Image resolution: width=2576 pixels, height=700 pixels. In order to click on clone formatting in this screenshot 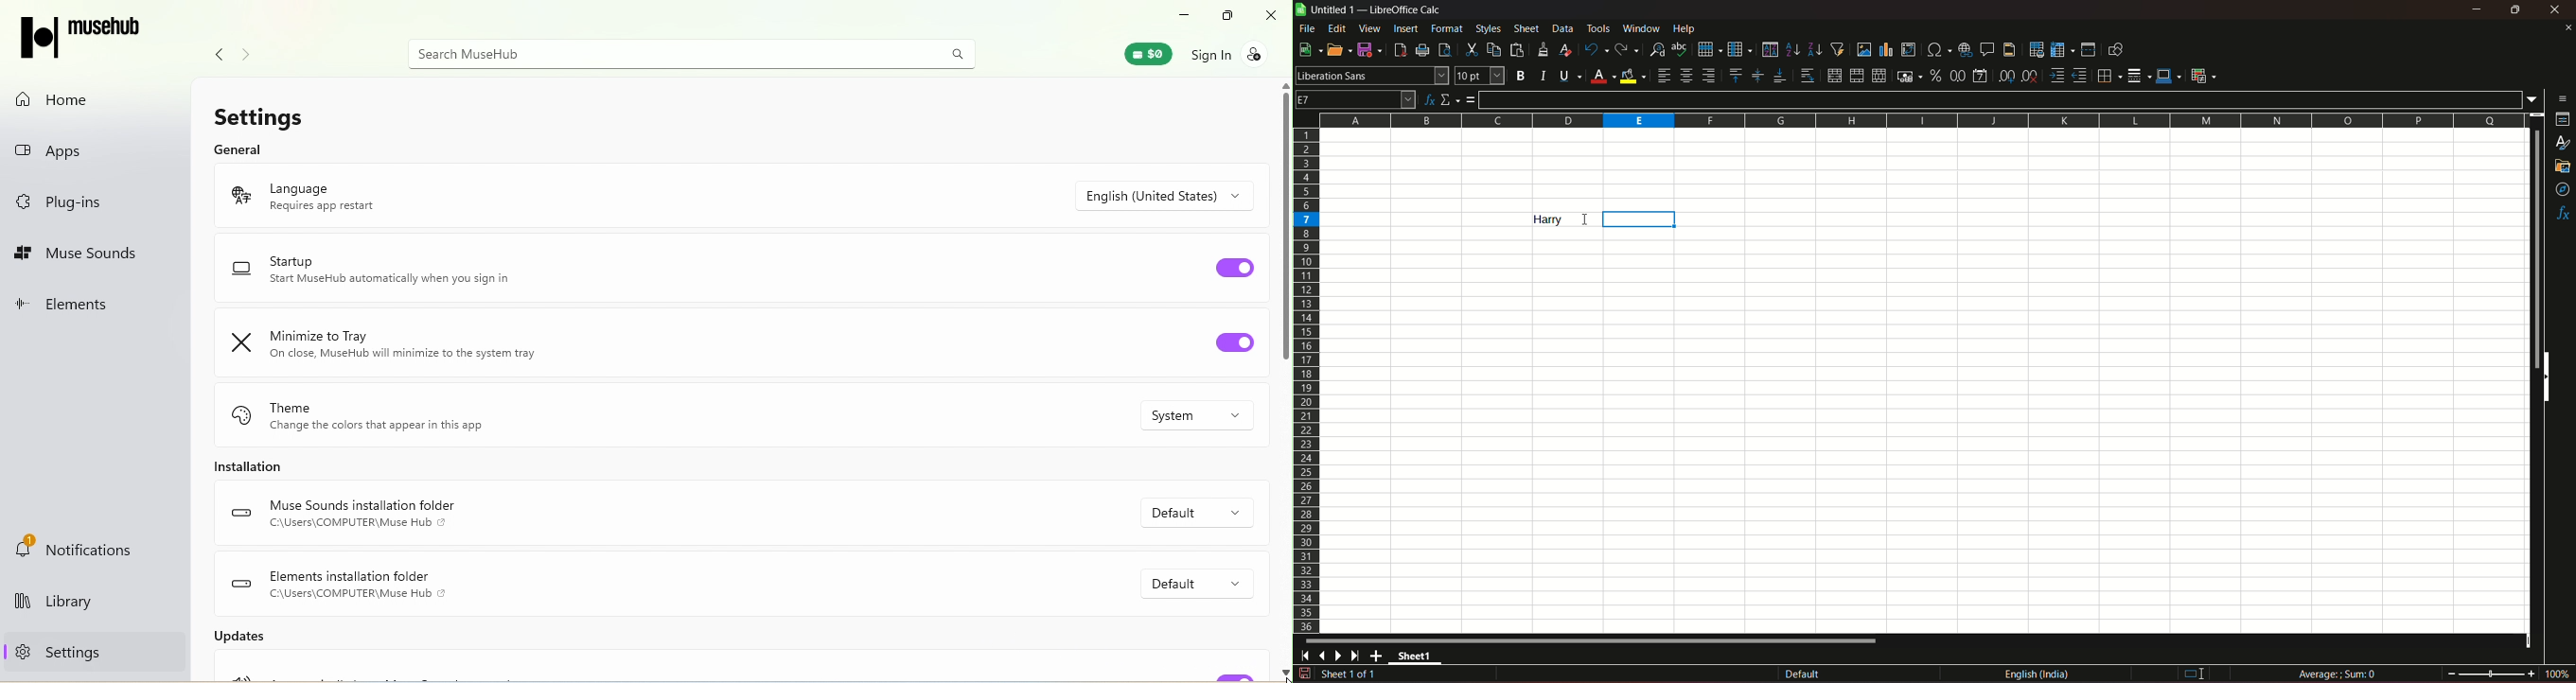, I will do `click(1544, 49)`.